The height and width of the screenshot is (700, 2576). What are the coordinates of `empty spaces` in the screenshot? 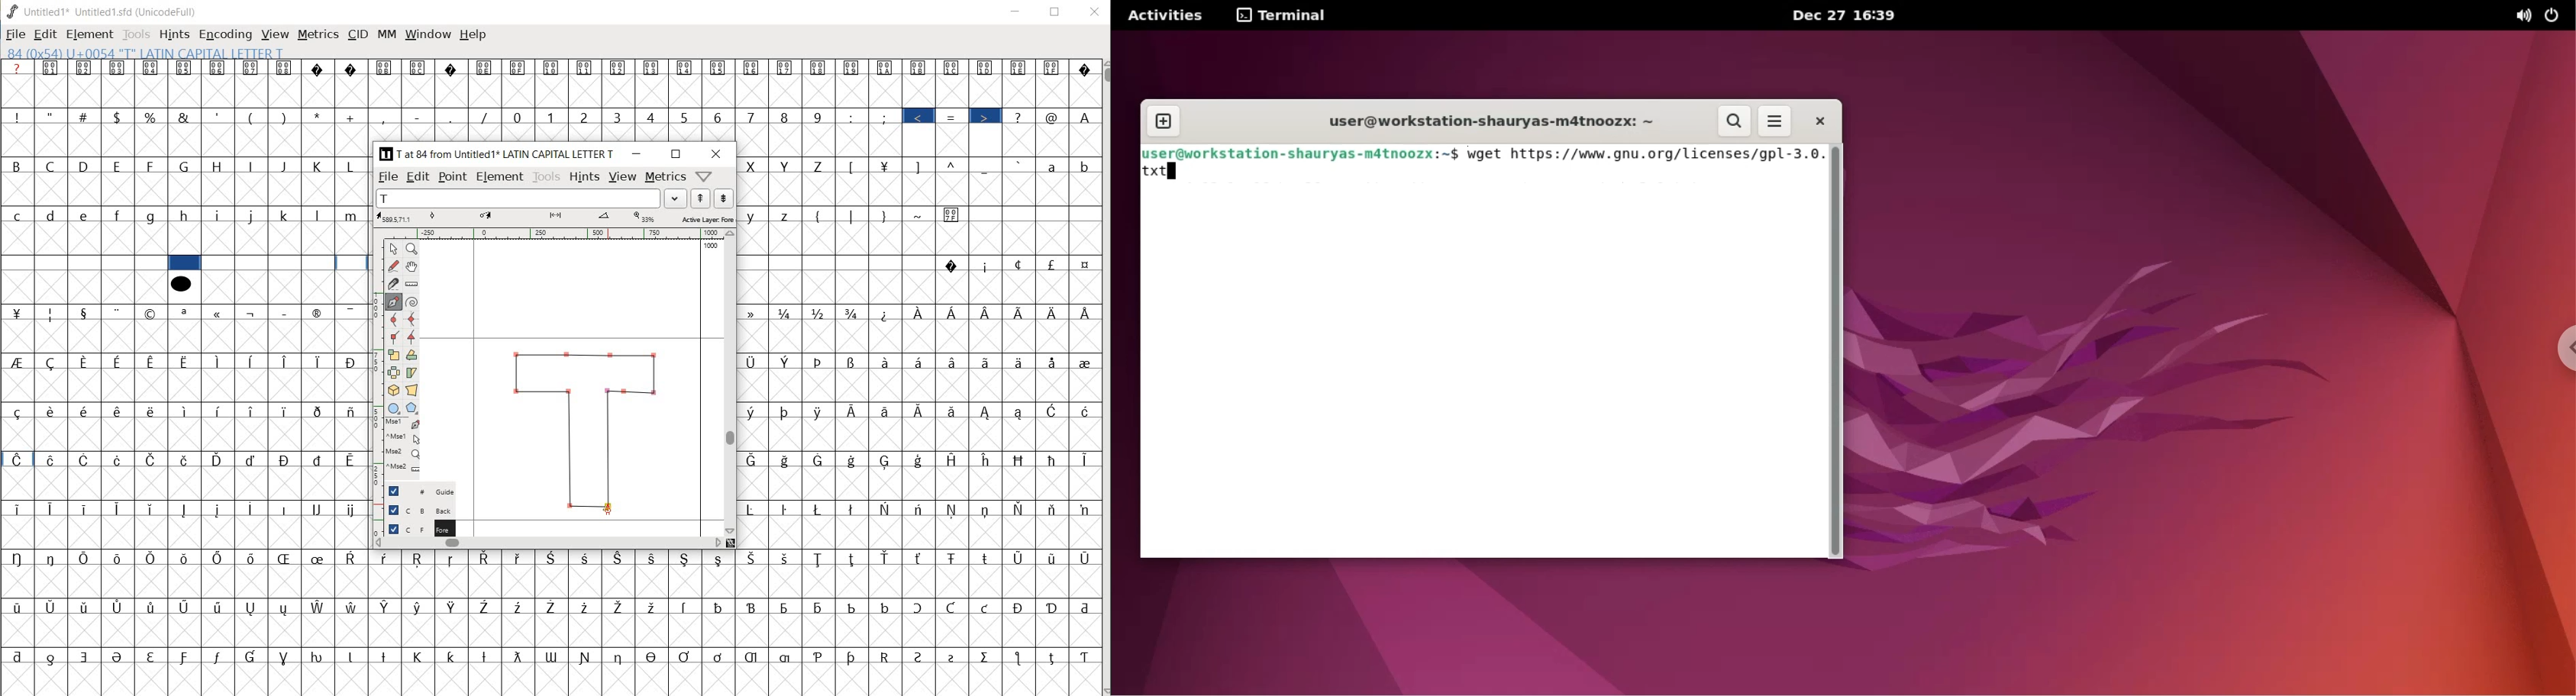 It's located at (84, 262).